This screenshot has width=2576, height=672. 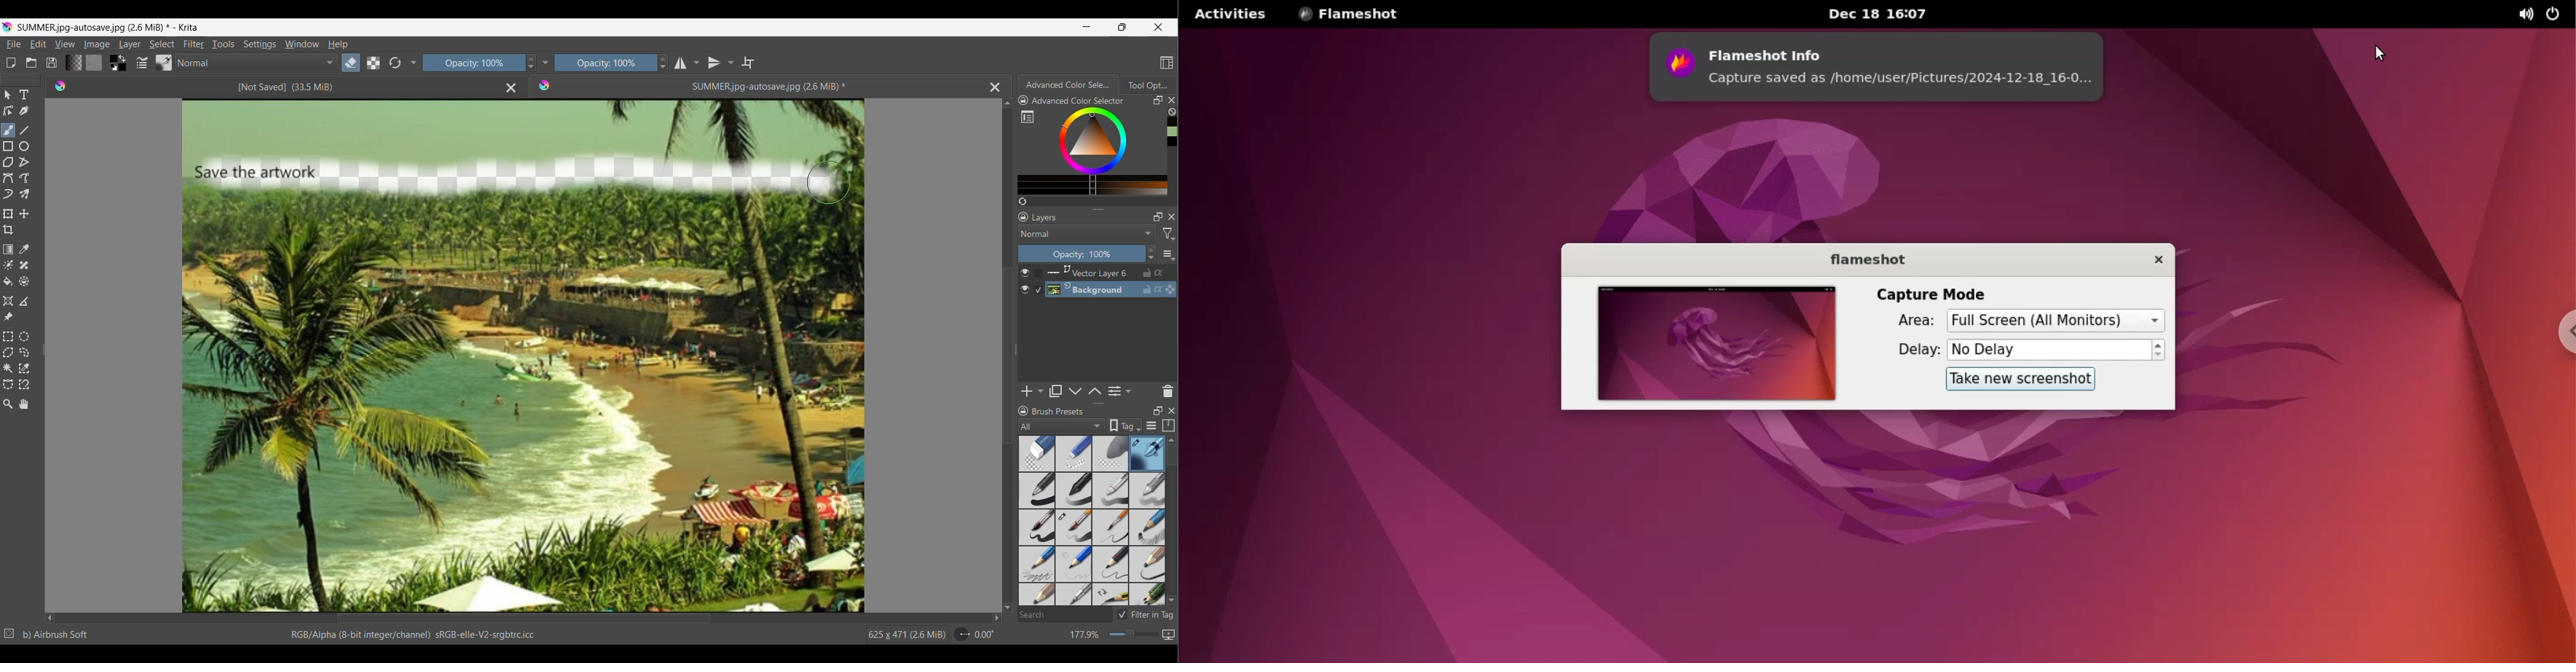 I want to click on Type tool, so click(x=24, y=95).